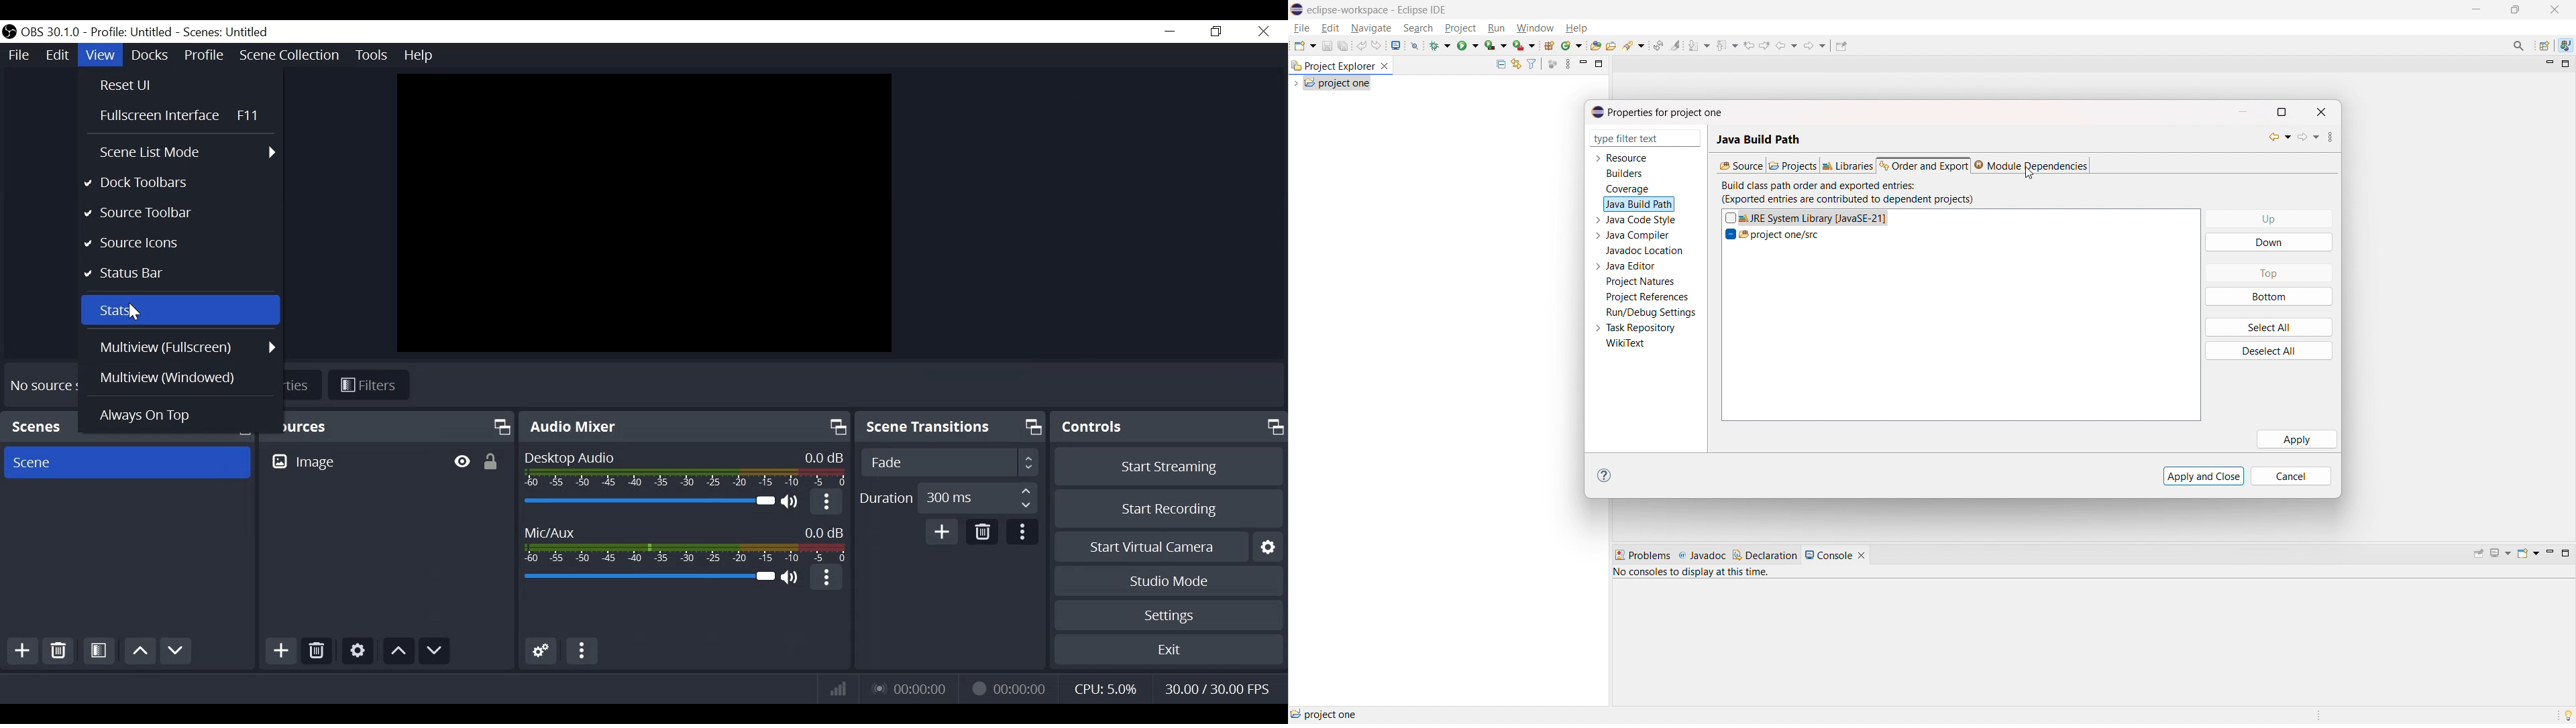  I want to click on minimize, so click(1171, 32).